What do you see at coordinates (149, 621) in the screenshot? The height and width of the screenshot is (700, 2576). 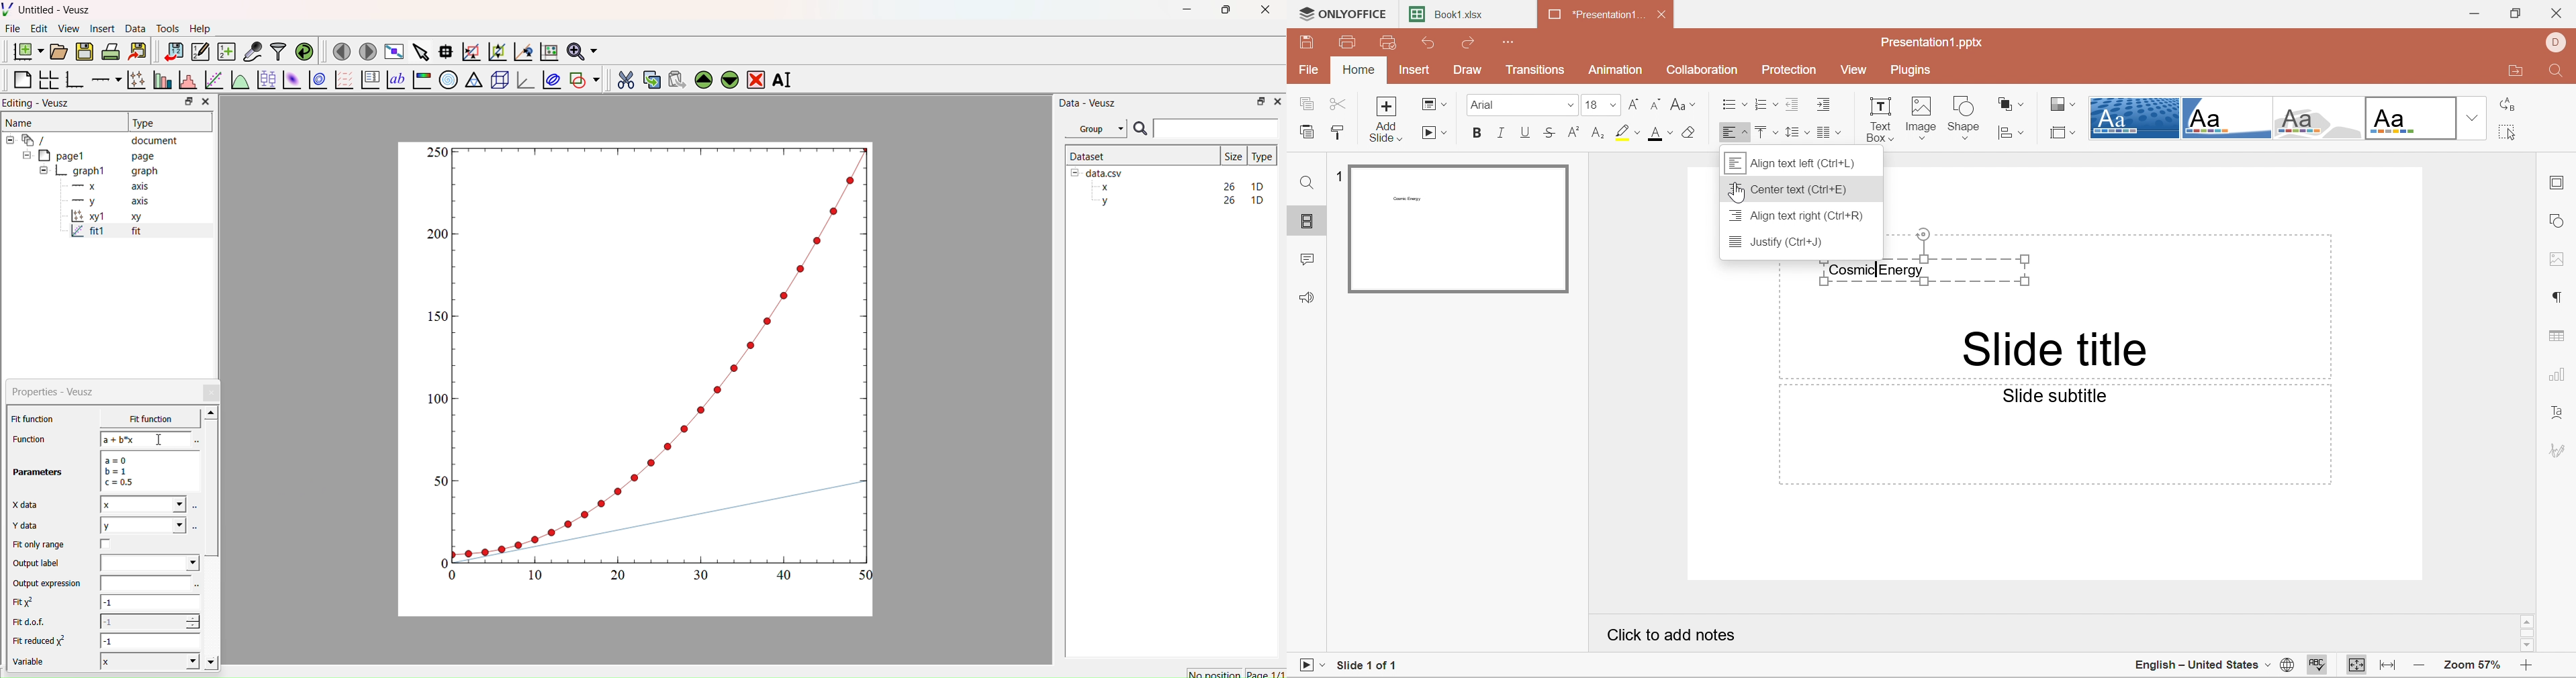 I see `-1` at bounding box center [149, 621].